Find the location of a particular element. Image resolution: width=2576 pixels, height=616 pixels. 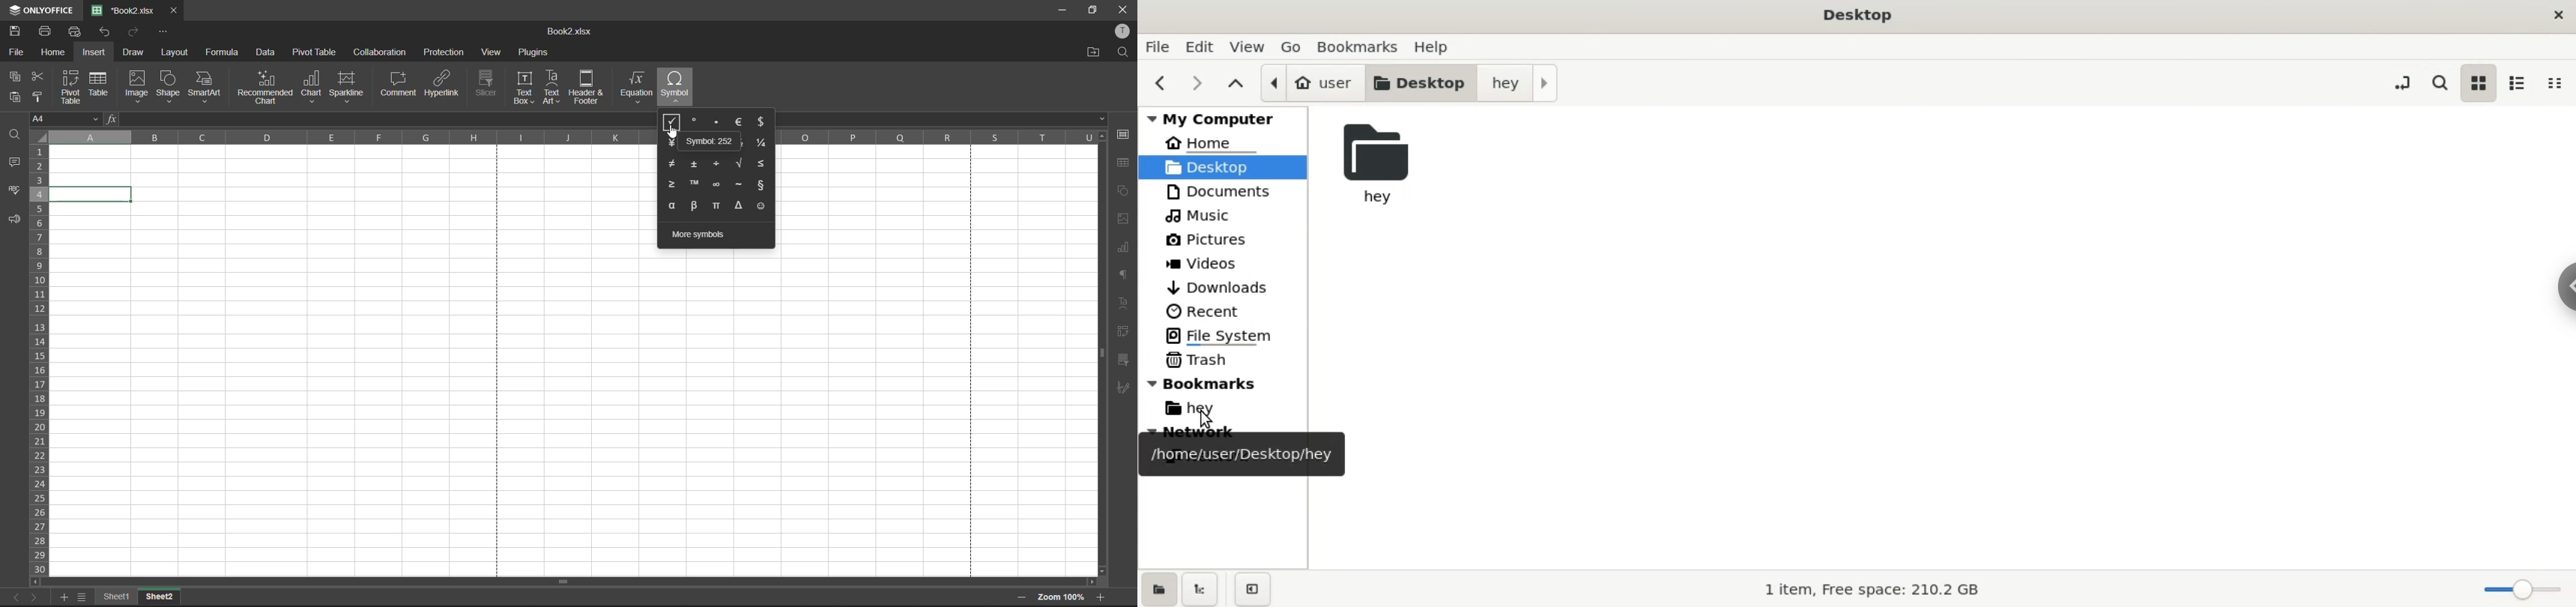

beta is located at coordinates (695, 205).